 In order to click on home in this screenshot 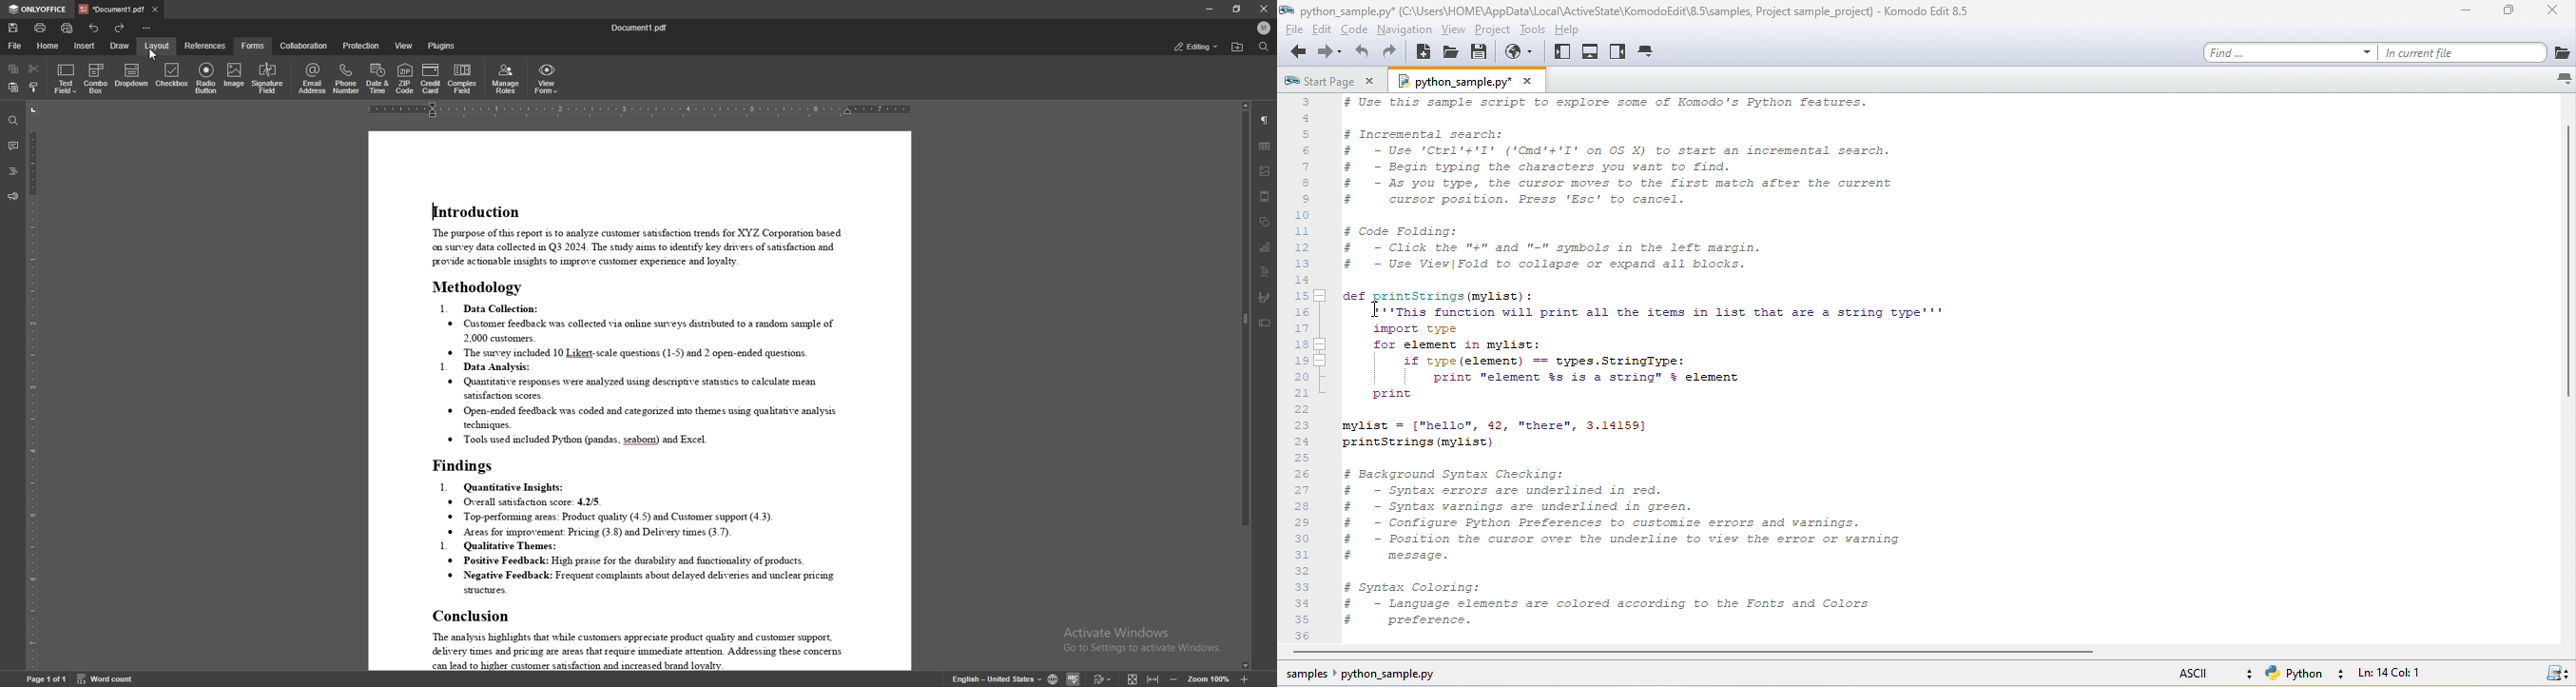, I will do `click(49, 45)`.